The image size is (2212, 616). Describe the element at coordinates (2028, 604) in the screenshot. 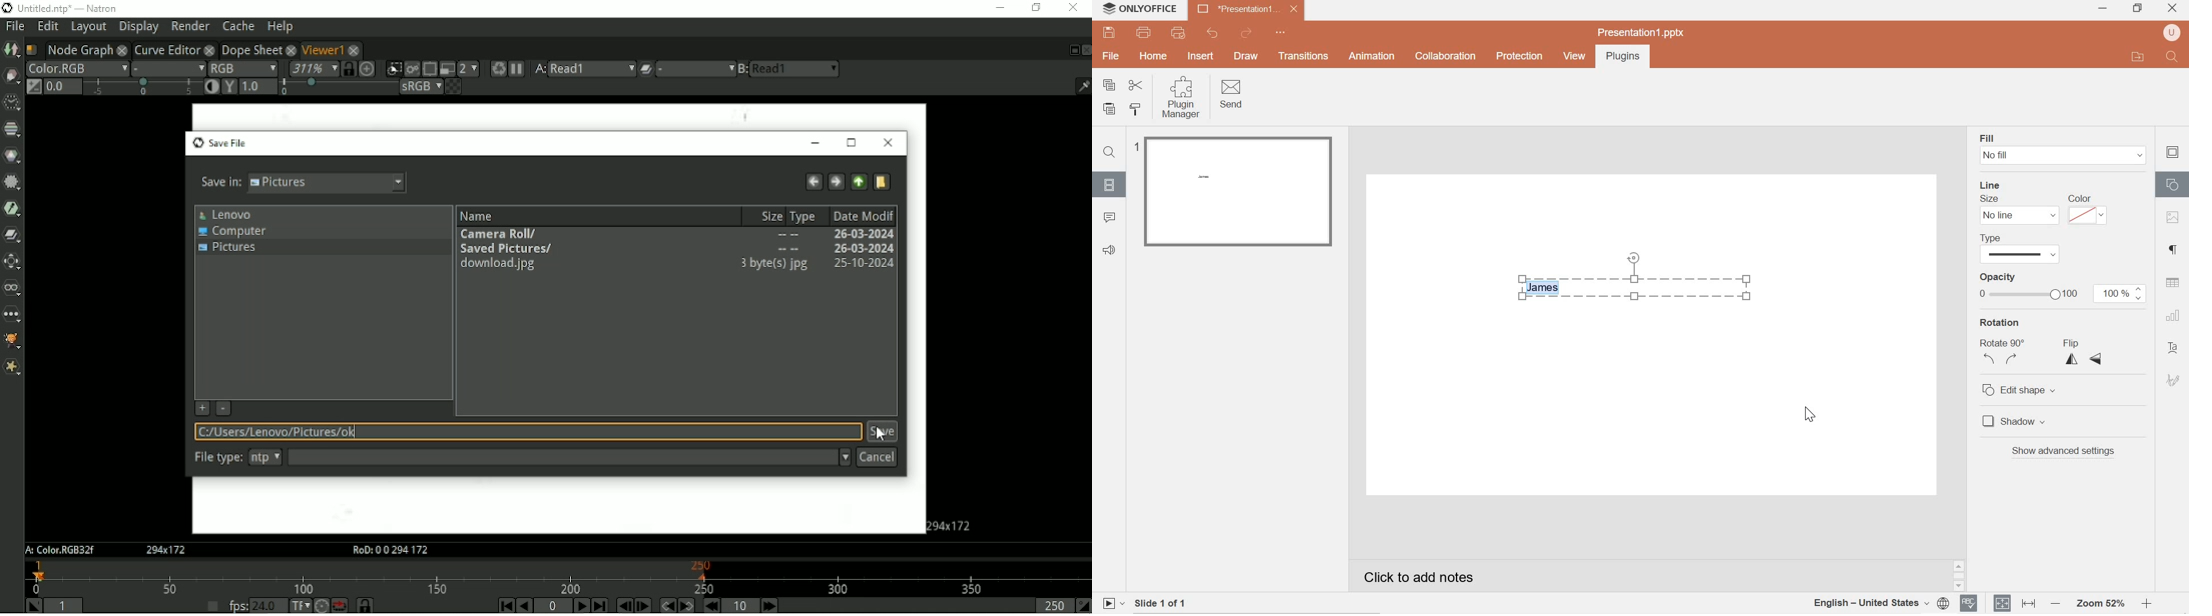

I see `fit to width` at that location.